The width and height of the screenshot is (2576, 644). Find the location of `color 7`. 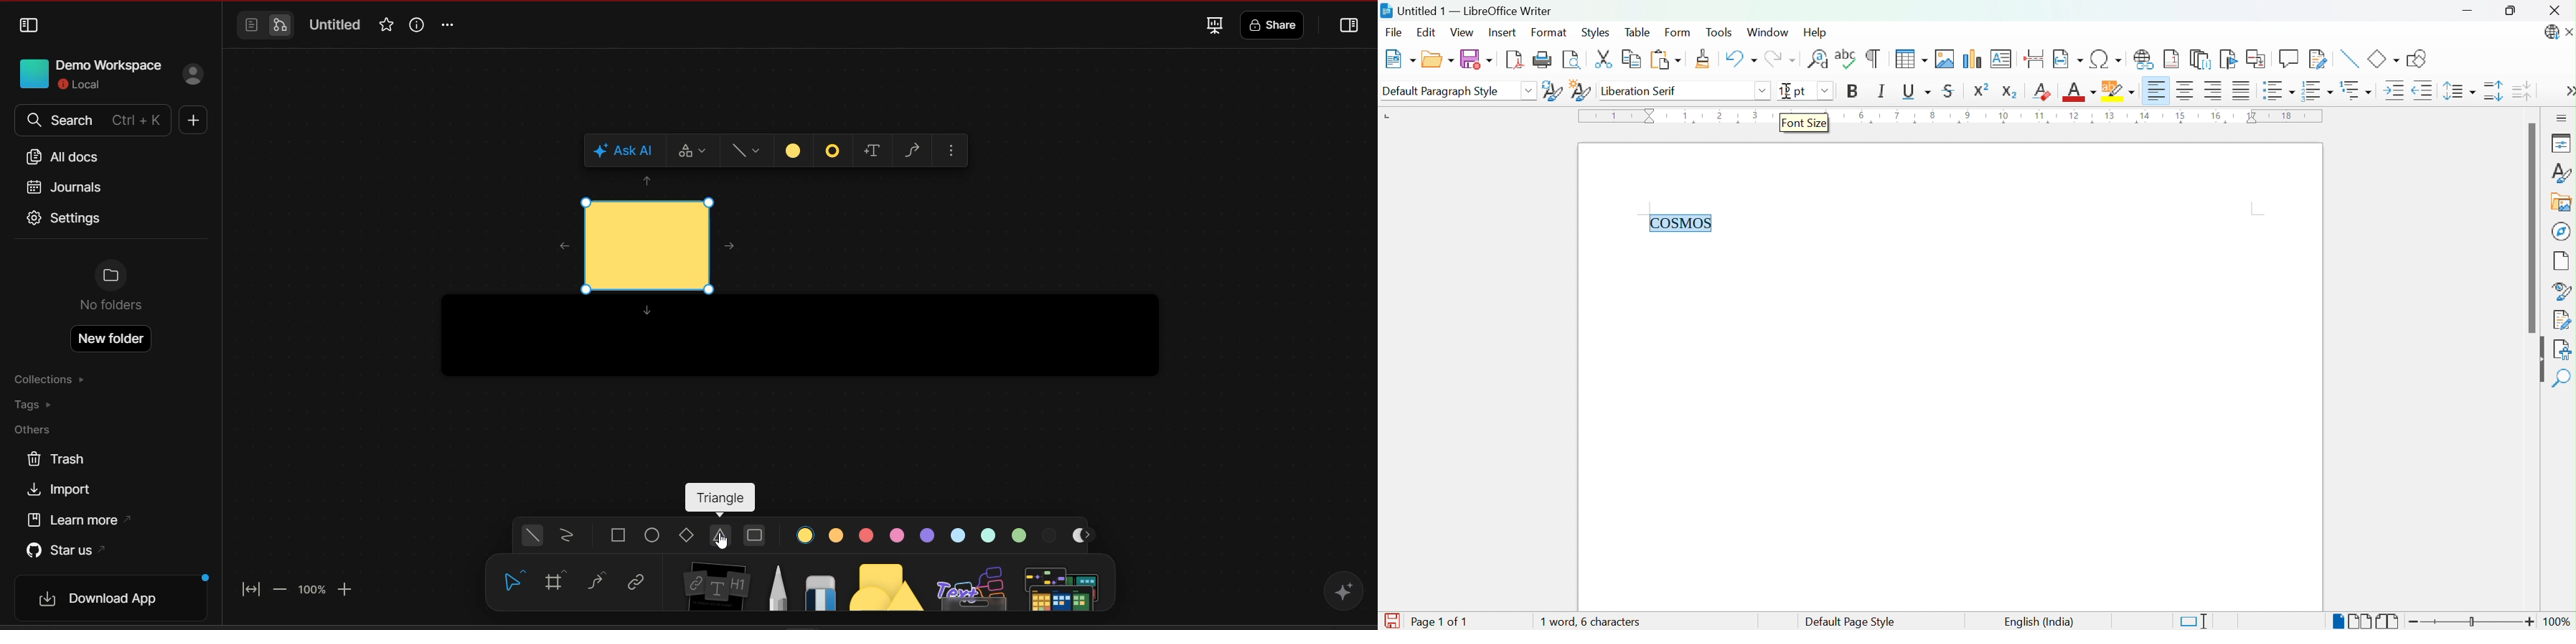

color 7 is located at coordinates (989, 535).